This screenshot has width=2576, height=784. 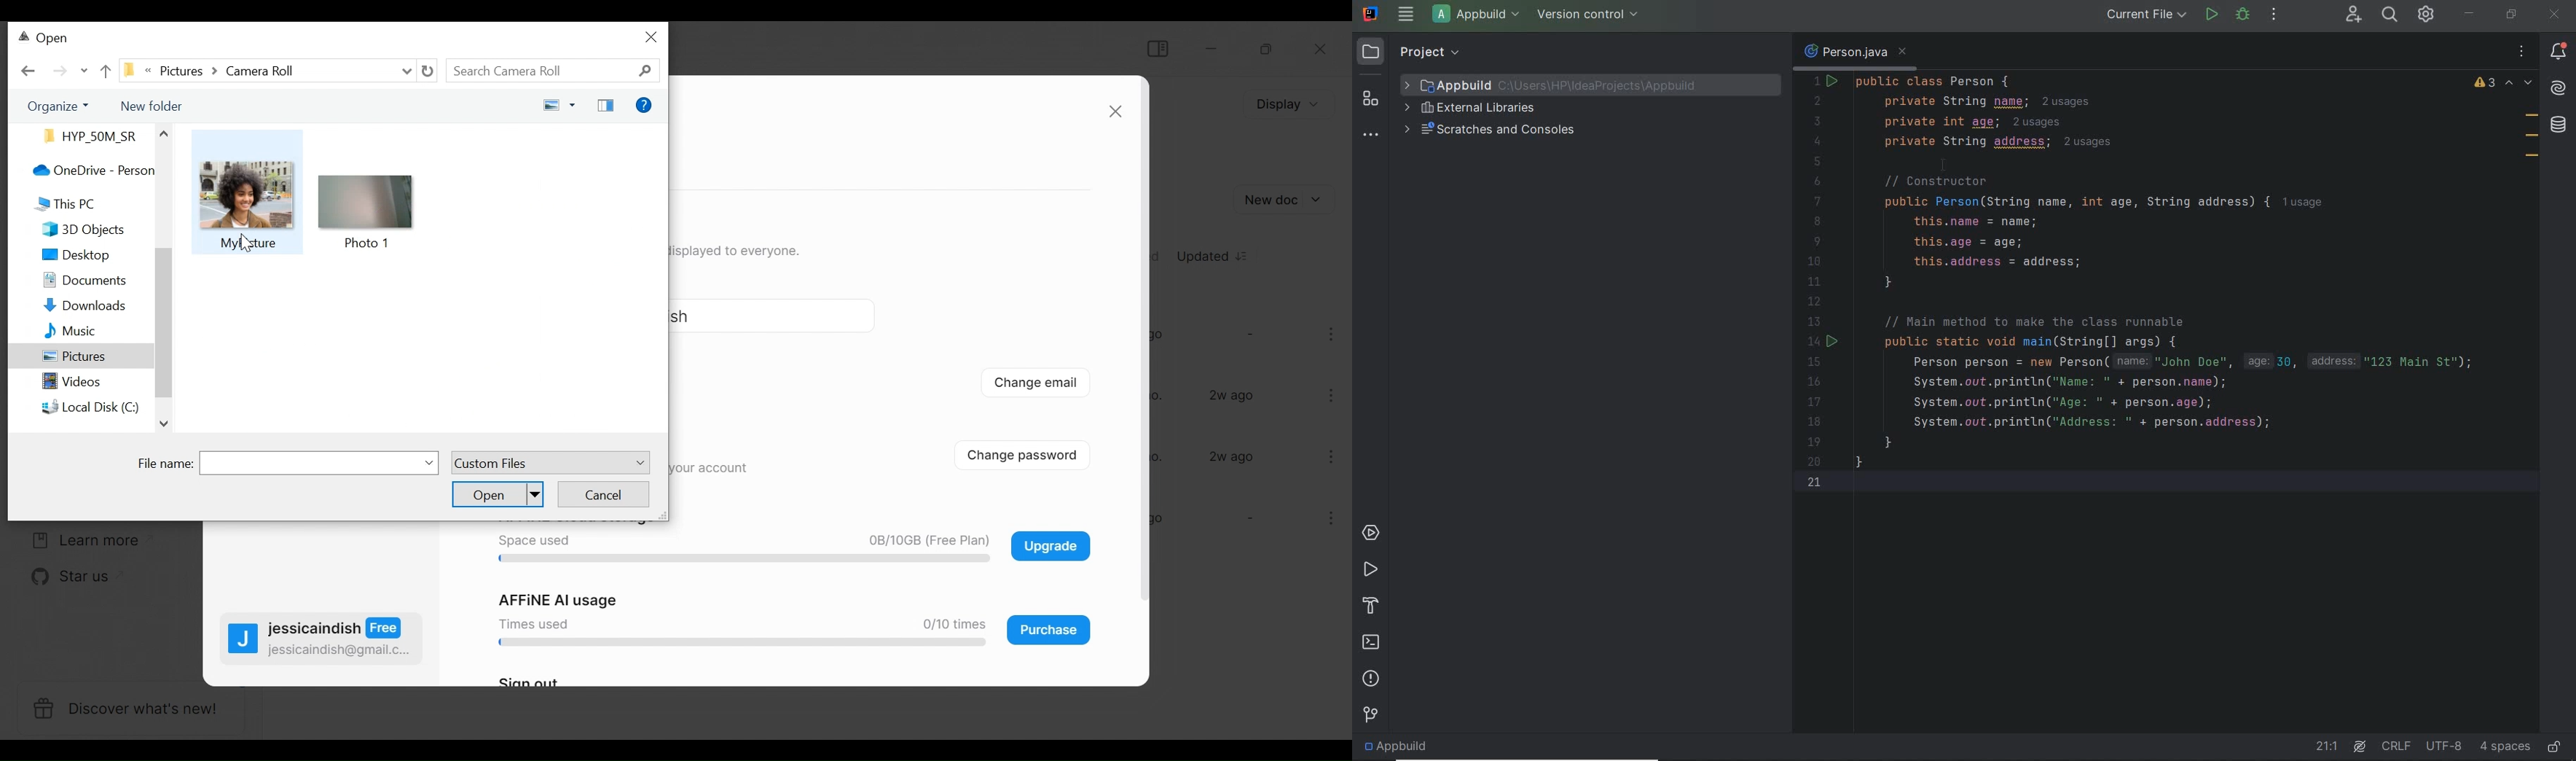 I want to click on jessicaindish, so click(x=336, y=629).